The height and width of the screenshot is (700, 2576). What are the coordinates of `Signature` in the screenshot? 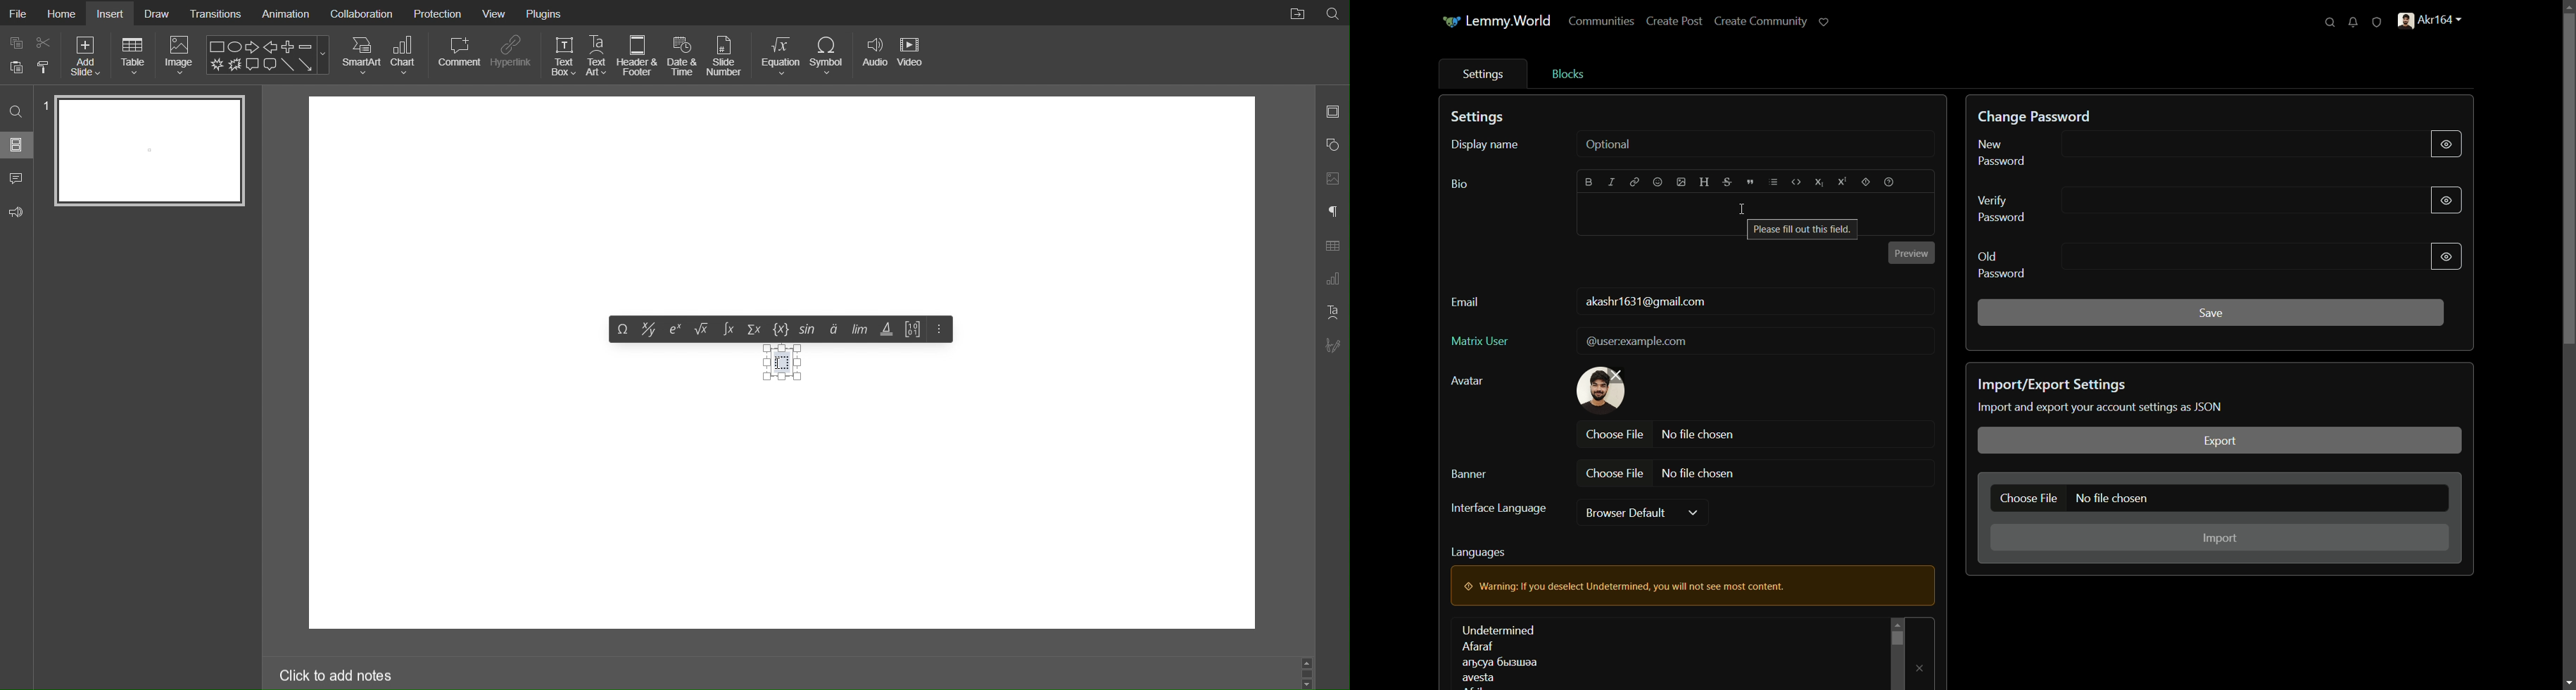 It's located at (1333, 346).